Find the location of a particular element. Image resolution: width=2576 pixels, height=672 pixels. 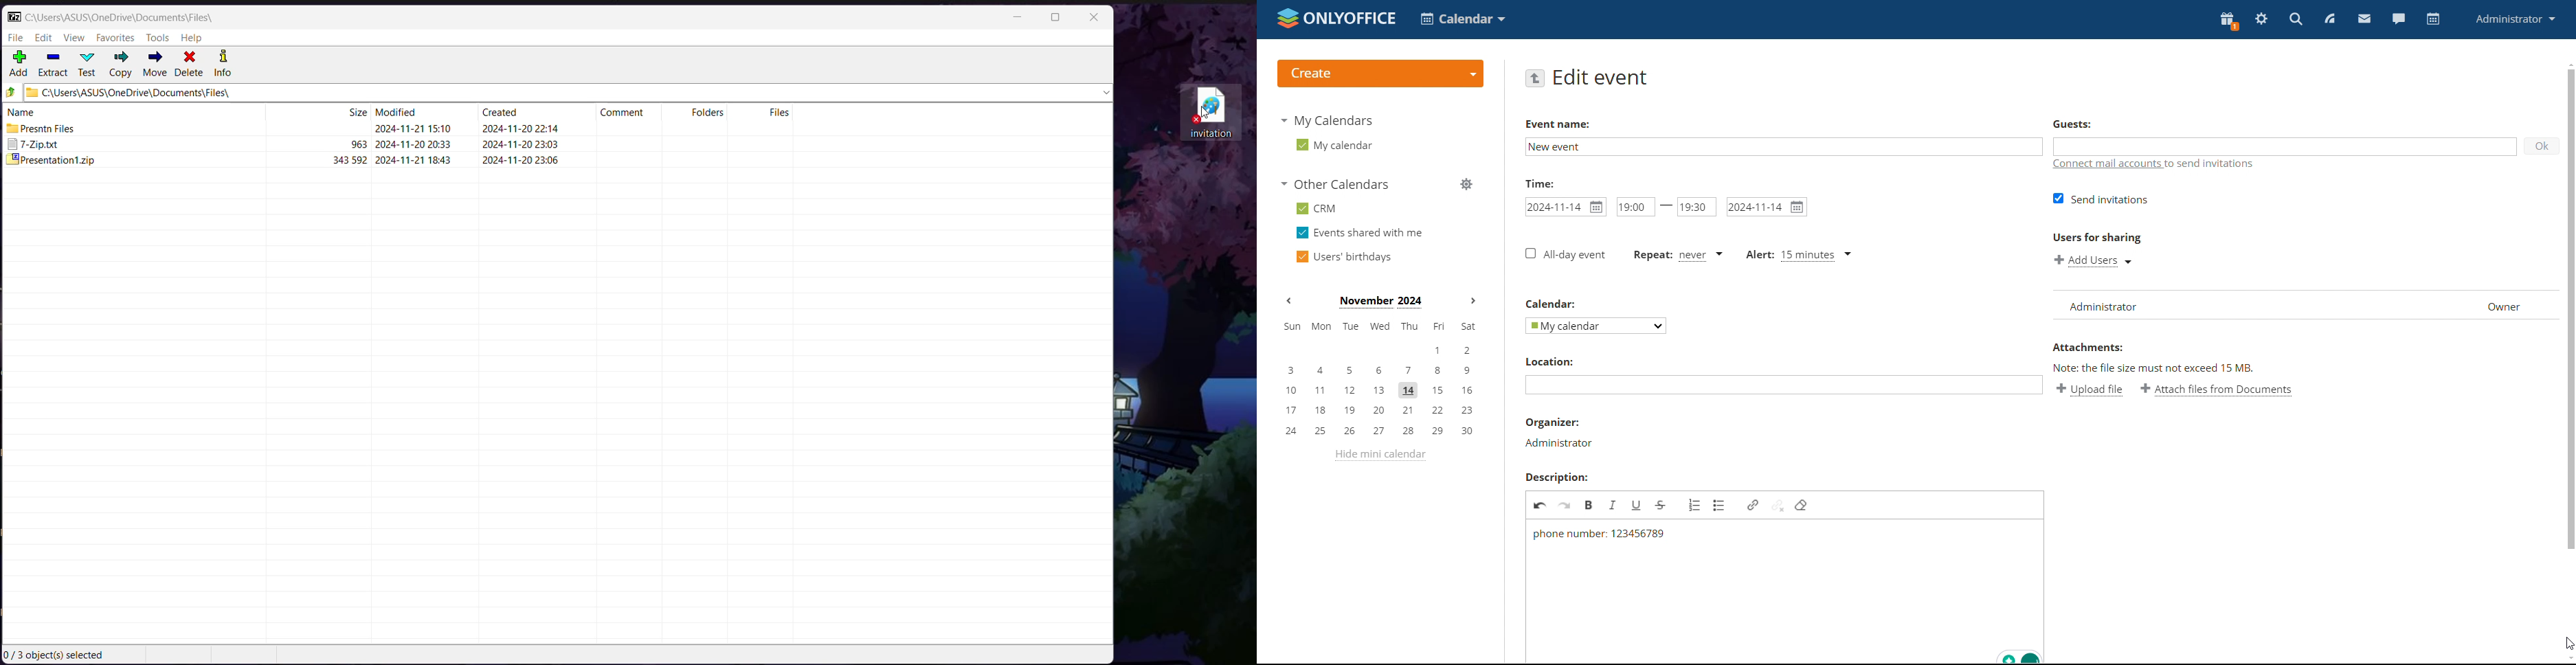

administrator is located at coordinates (1560, 442).